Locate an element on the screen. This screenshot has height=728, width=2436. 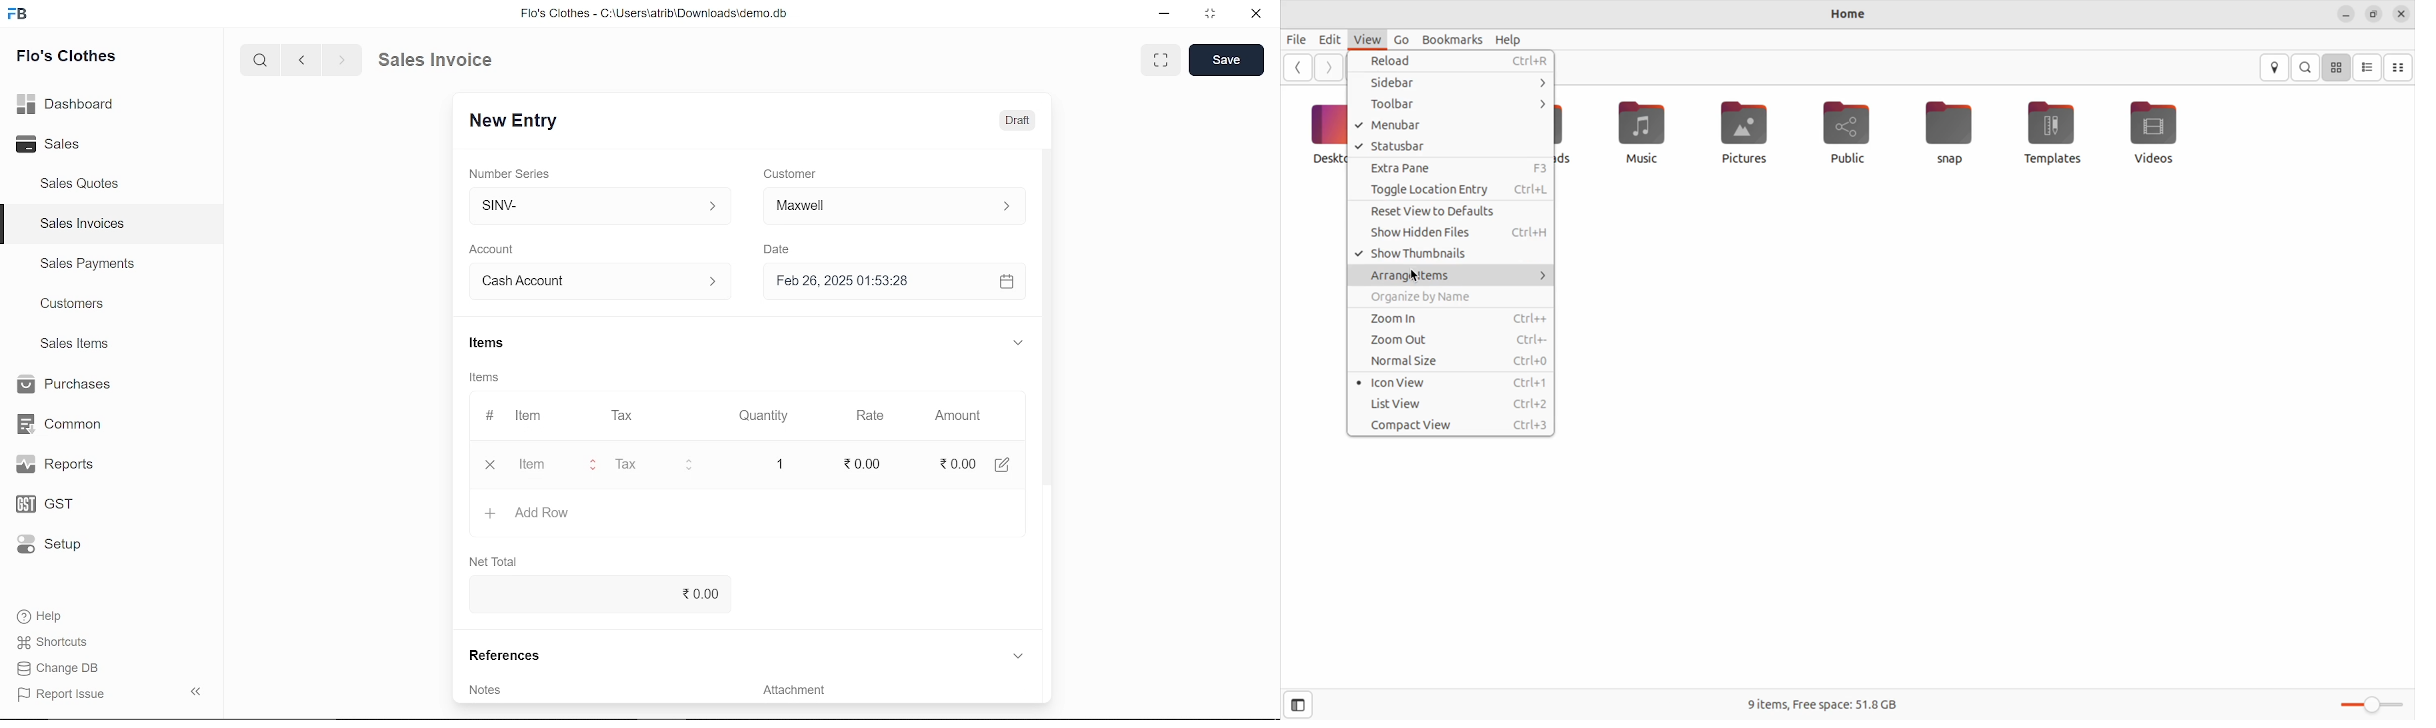
Tax is located at coordinates (626, 416).